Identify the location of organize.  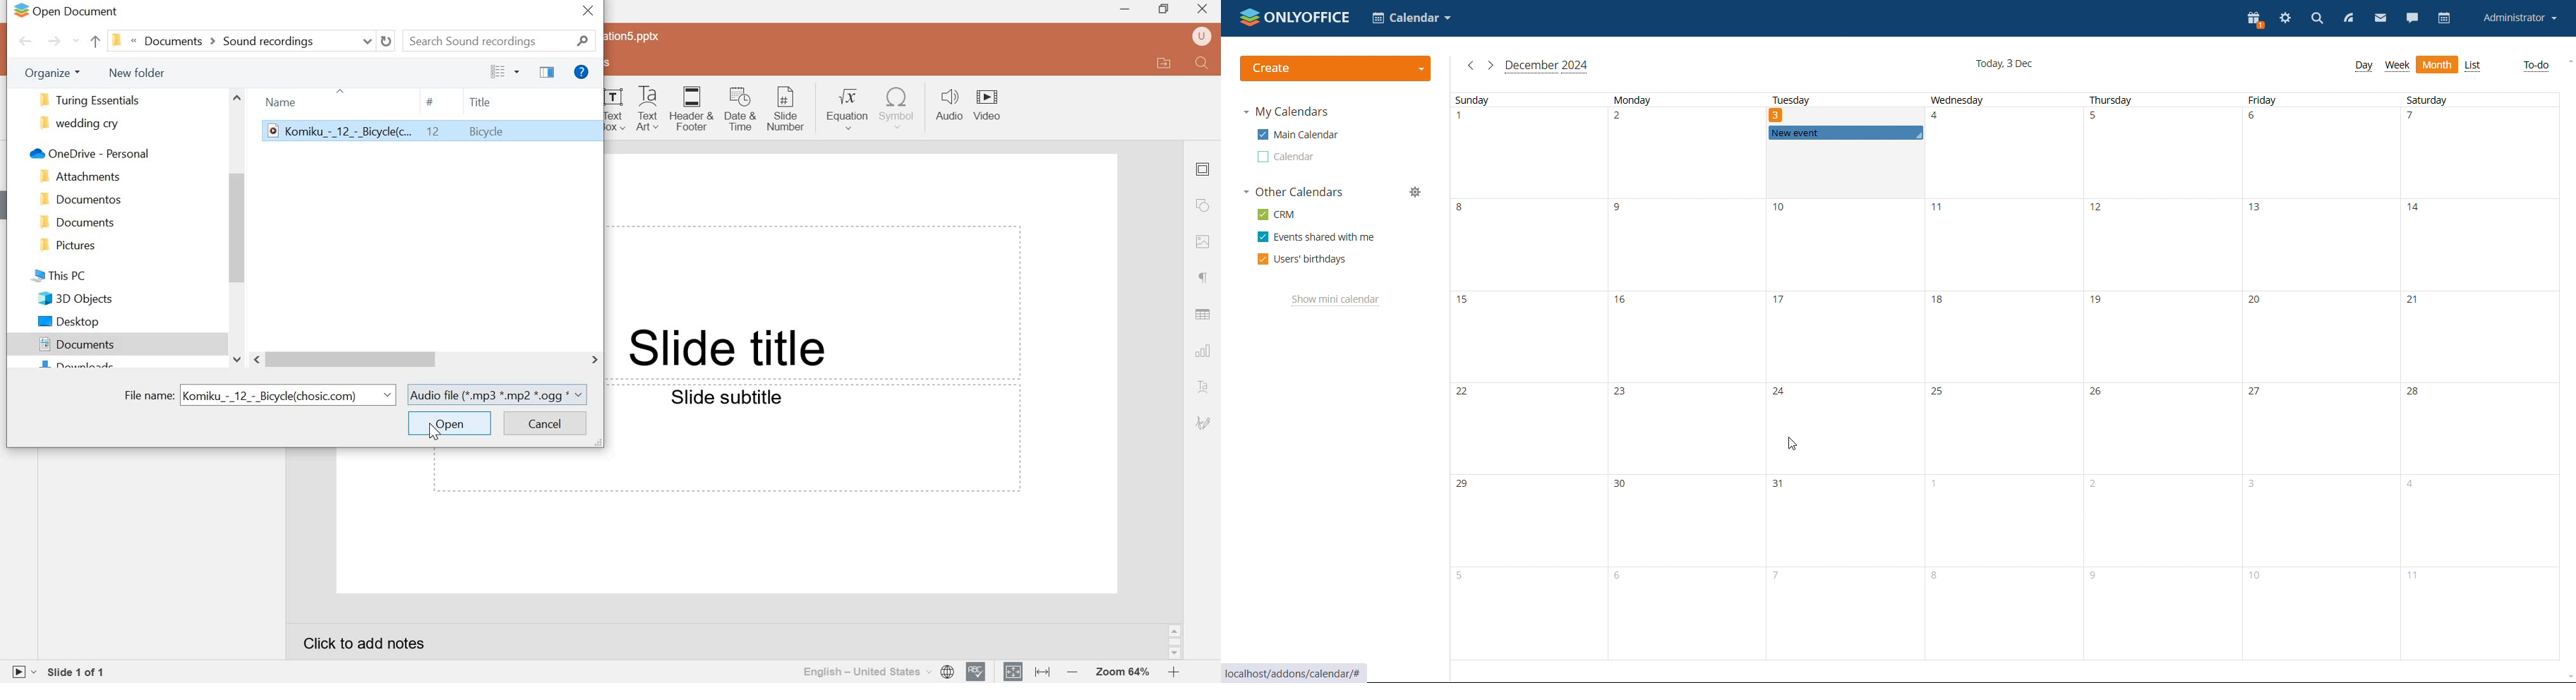
(54, 74).